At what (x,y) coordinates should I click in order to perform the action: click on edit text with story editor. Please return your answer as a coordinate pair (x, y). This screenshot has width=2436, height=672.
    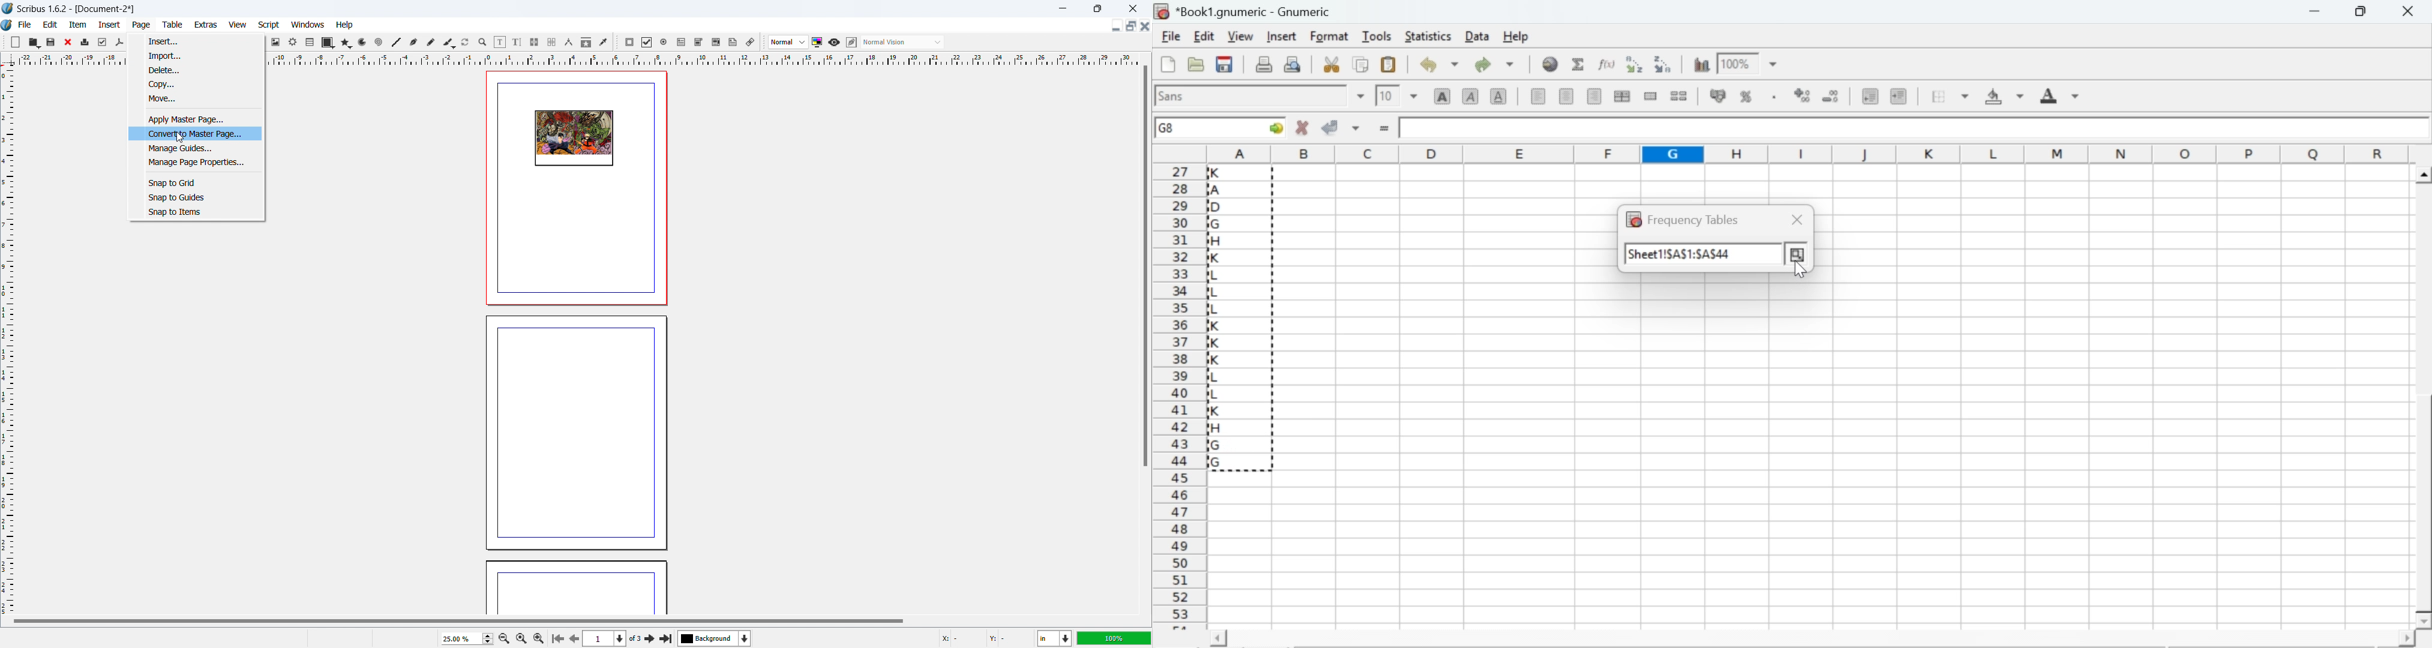
    Looking at the image, I should click on (517, 42).